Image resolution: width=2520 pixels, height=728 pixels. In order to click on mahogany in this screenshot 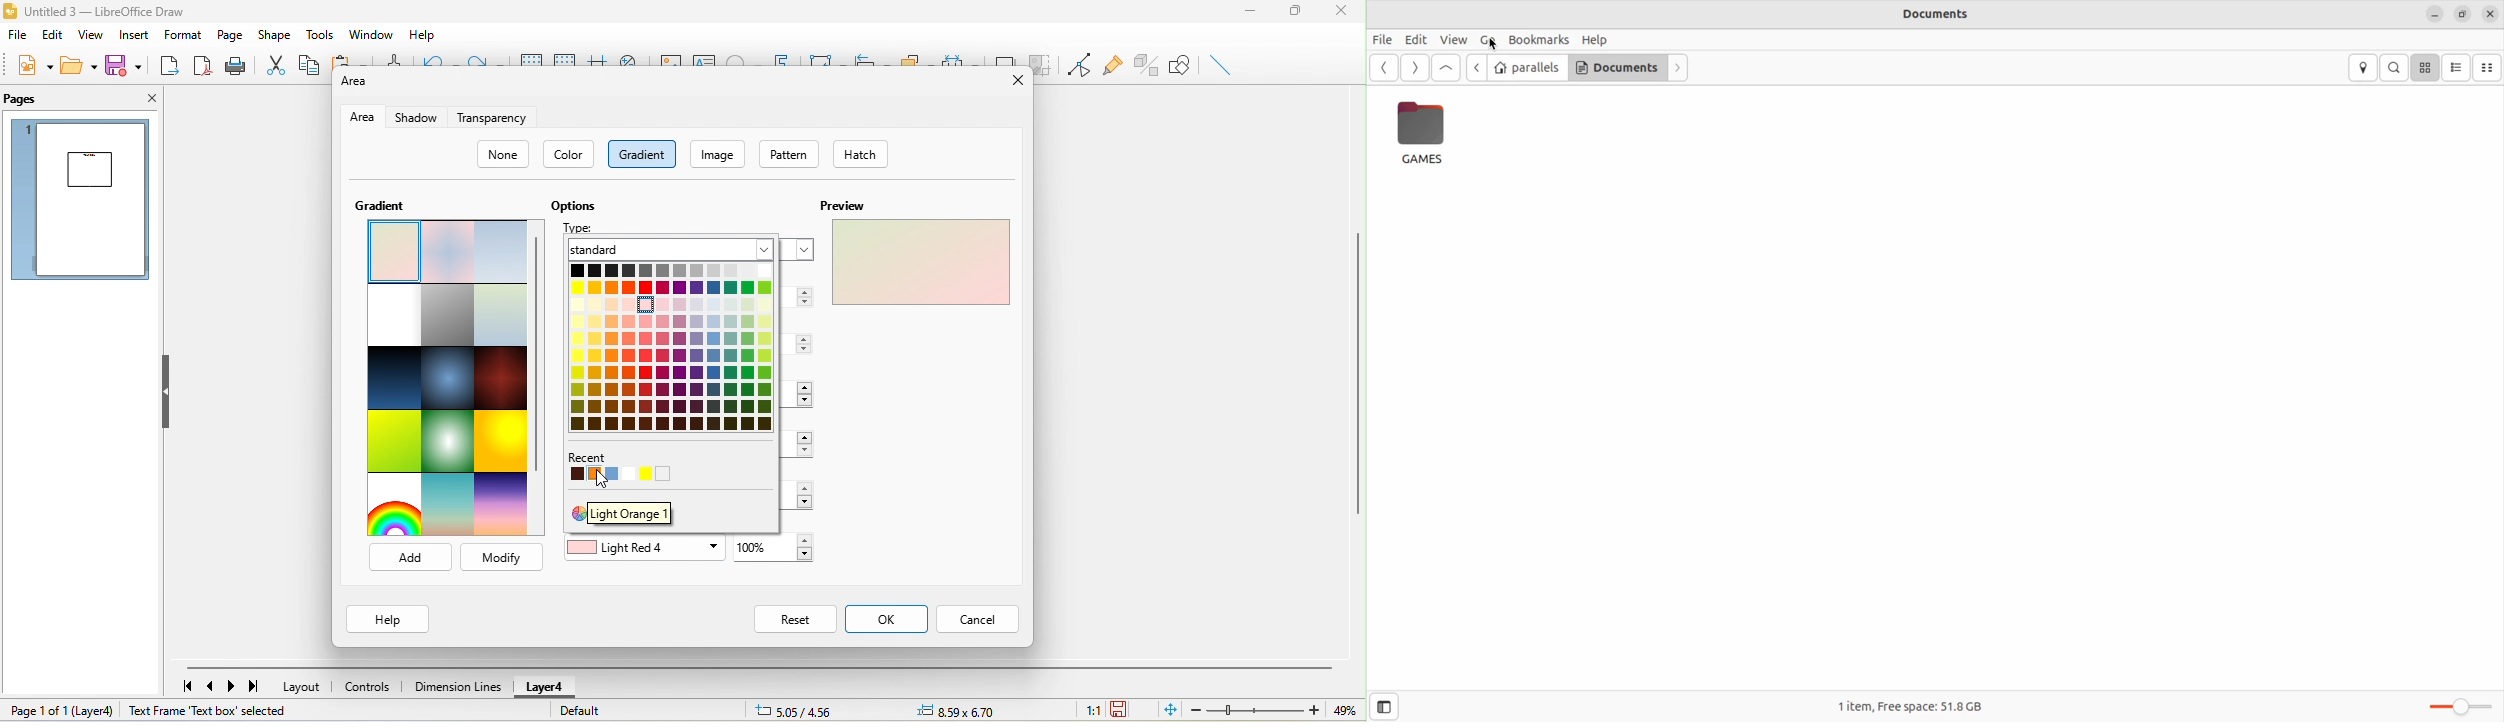, I will do `click(503, 379)`.